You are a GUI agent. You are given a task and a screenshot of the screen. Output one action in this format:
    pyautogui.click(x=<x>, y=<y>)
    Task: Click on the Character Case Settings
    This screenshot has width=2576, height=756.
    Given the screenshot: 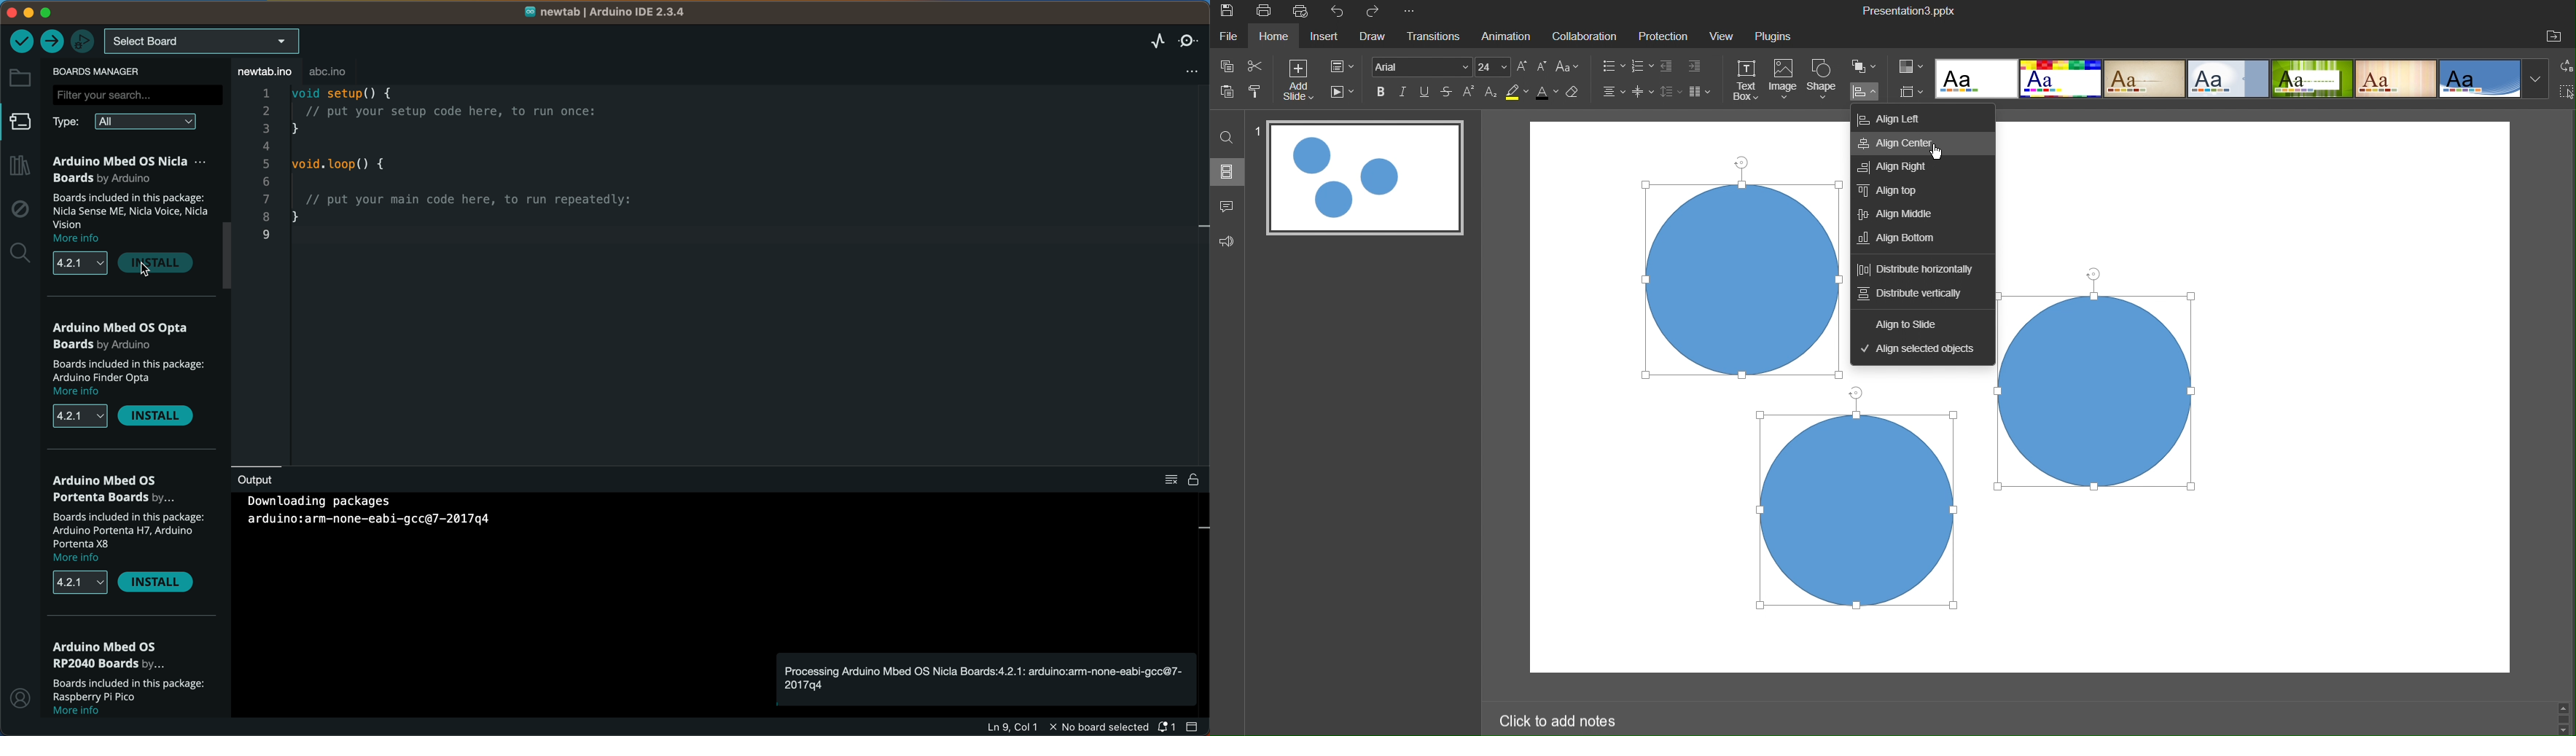 What is the action you would take?
    pyautogui.click(x=1567, y=68)
    